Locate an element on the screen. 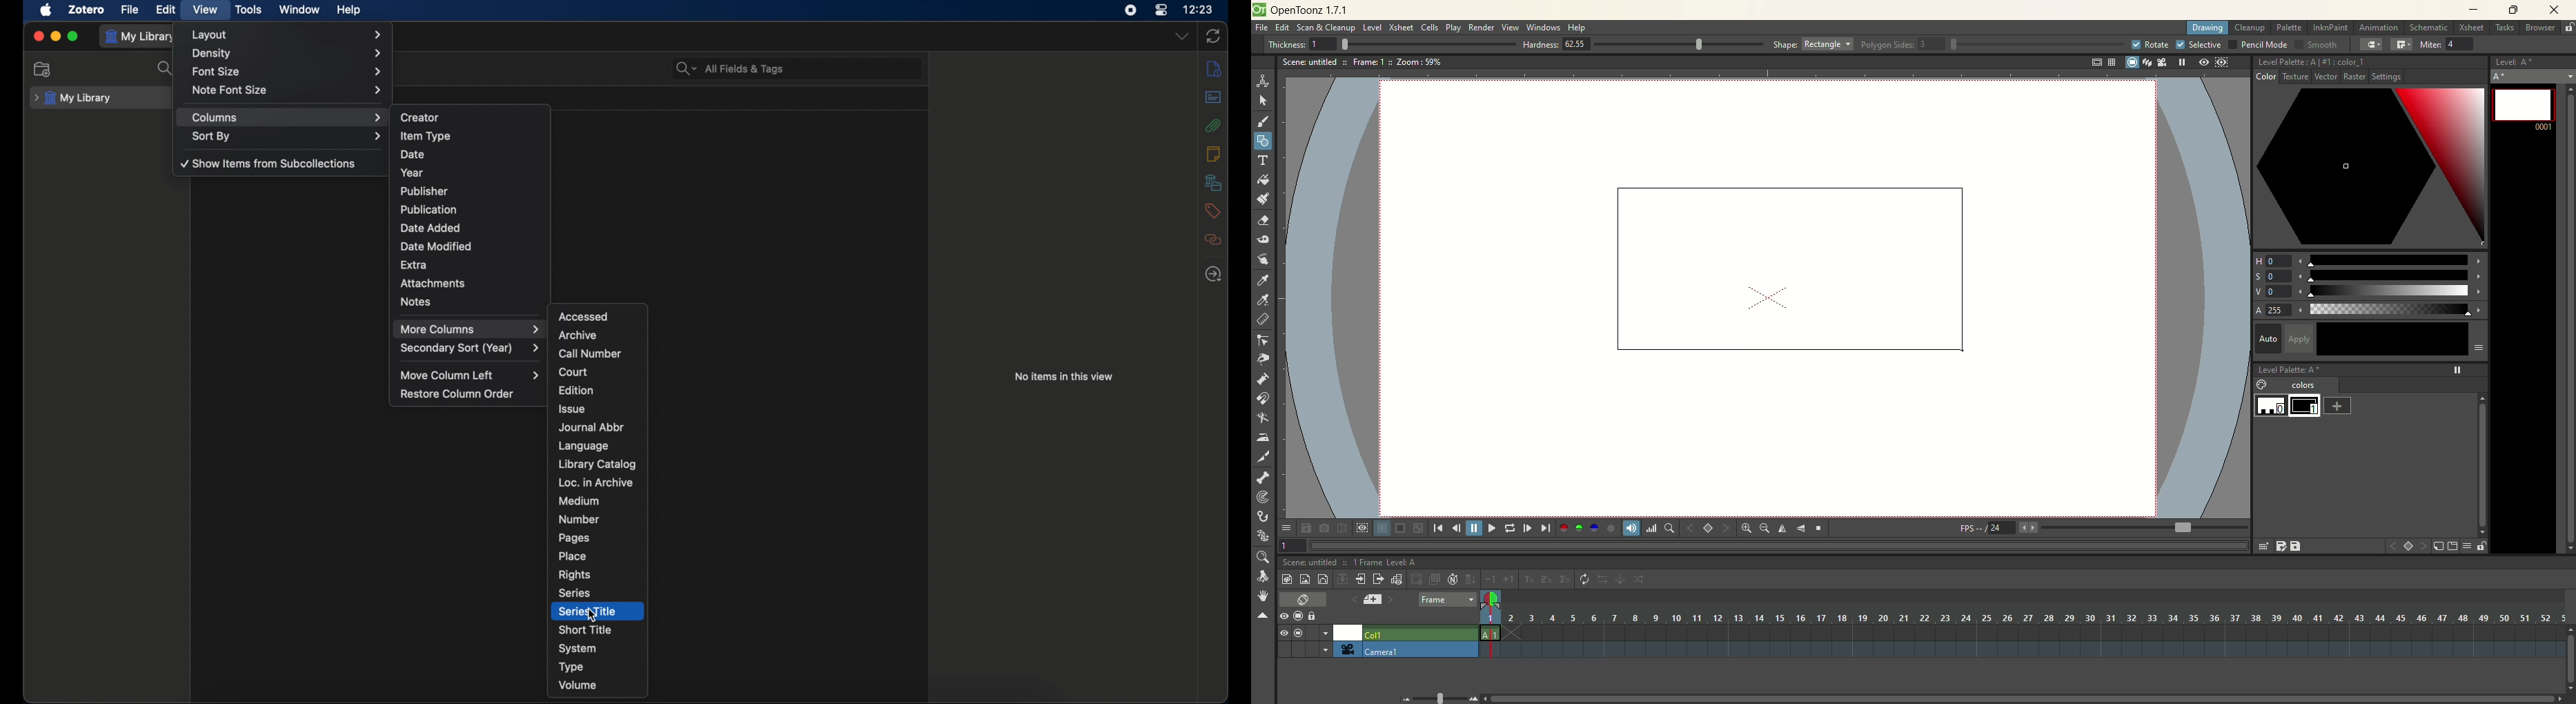  close is located at coordinates (39, 36).